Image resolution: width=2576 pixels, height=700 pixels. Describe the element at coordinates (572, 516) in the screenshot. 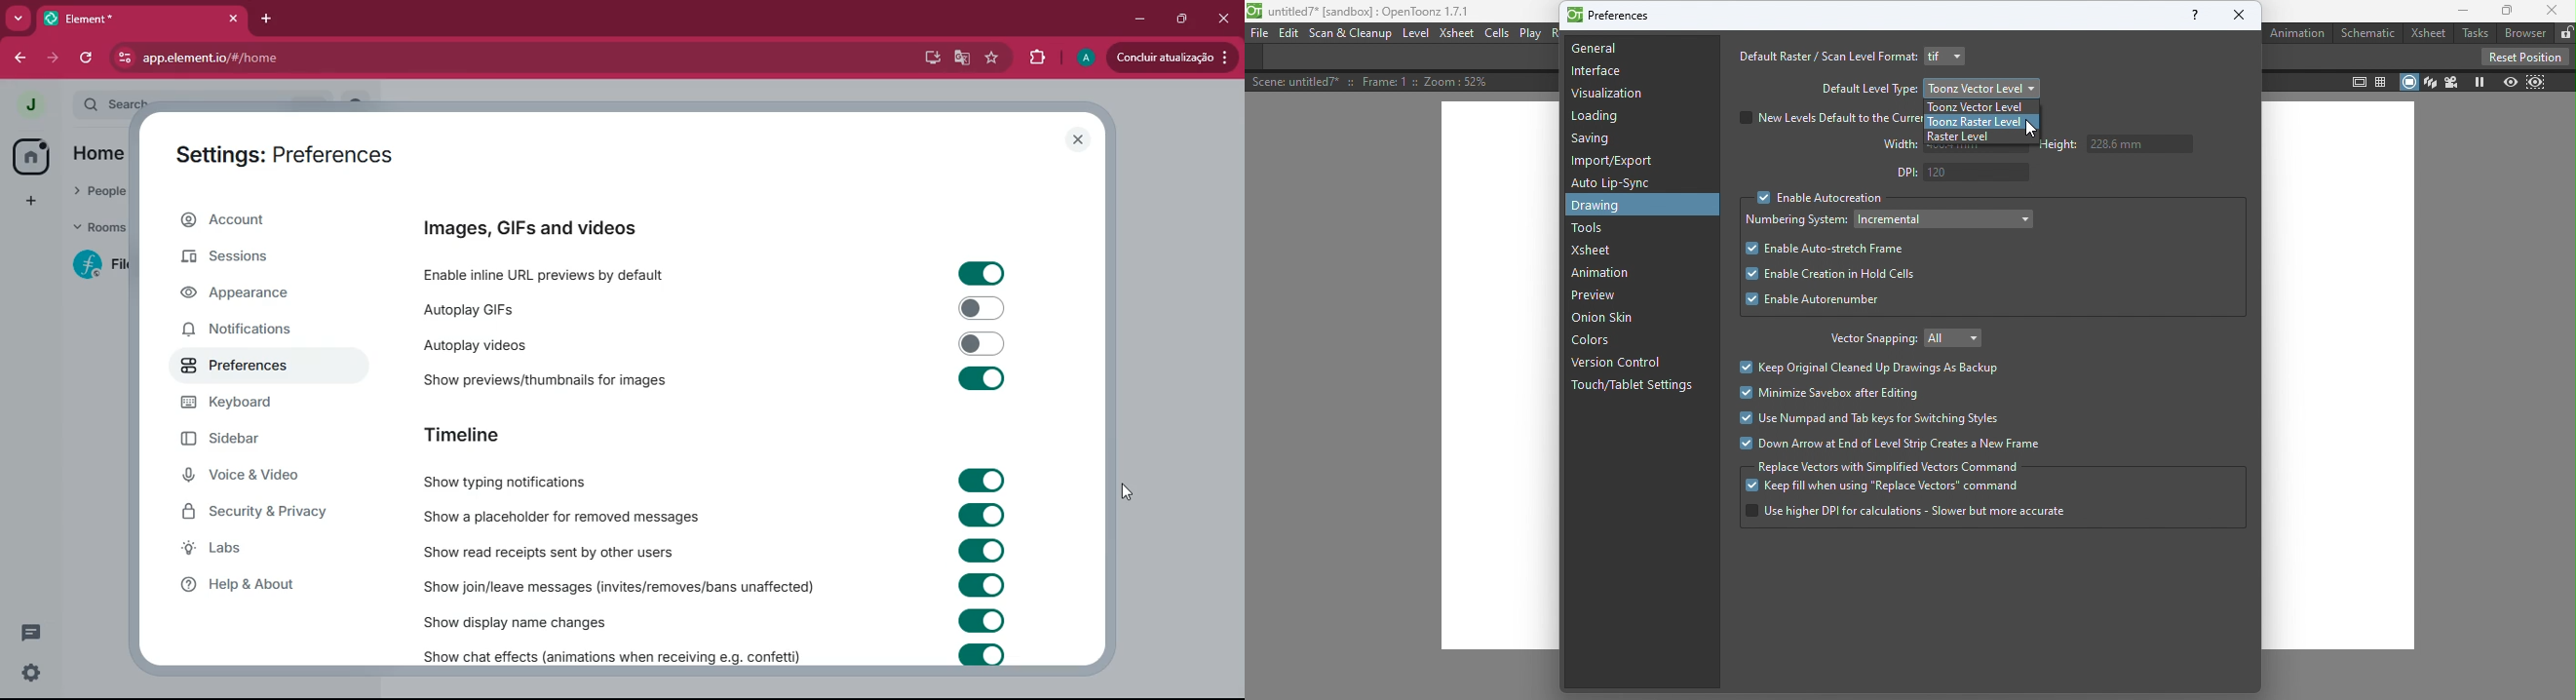

I see `show a placeholder for removed messages` at that location.